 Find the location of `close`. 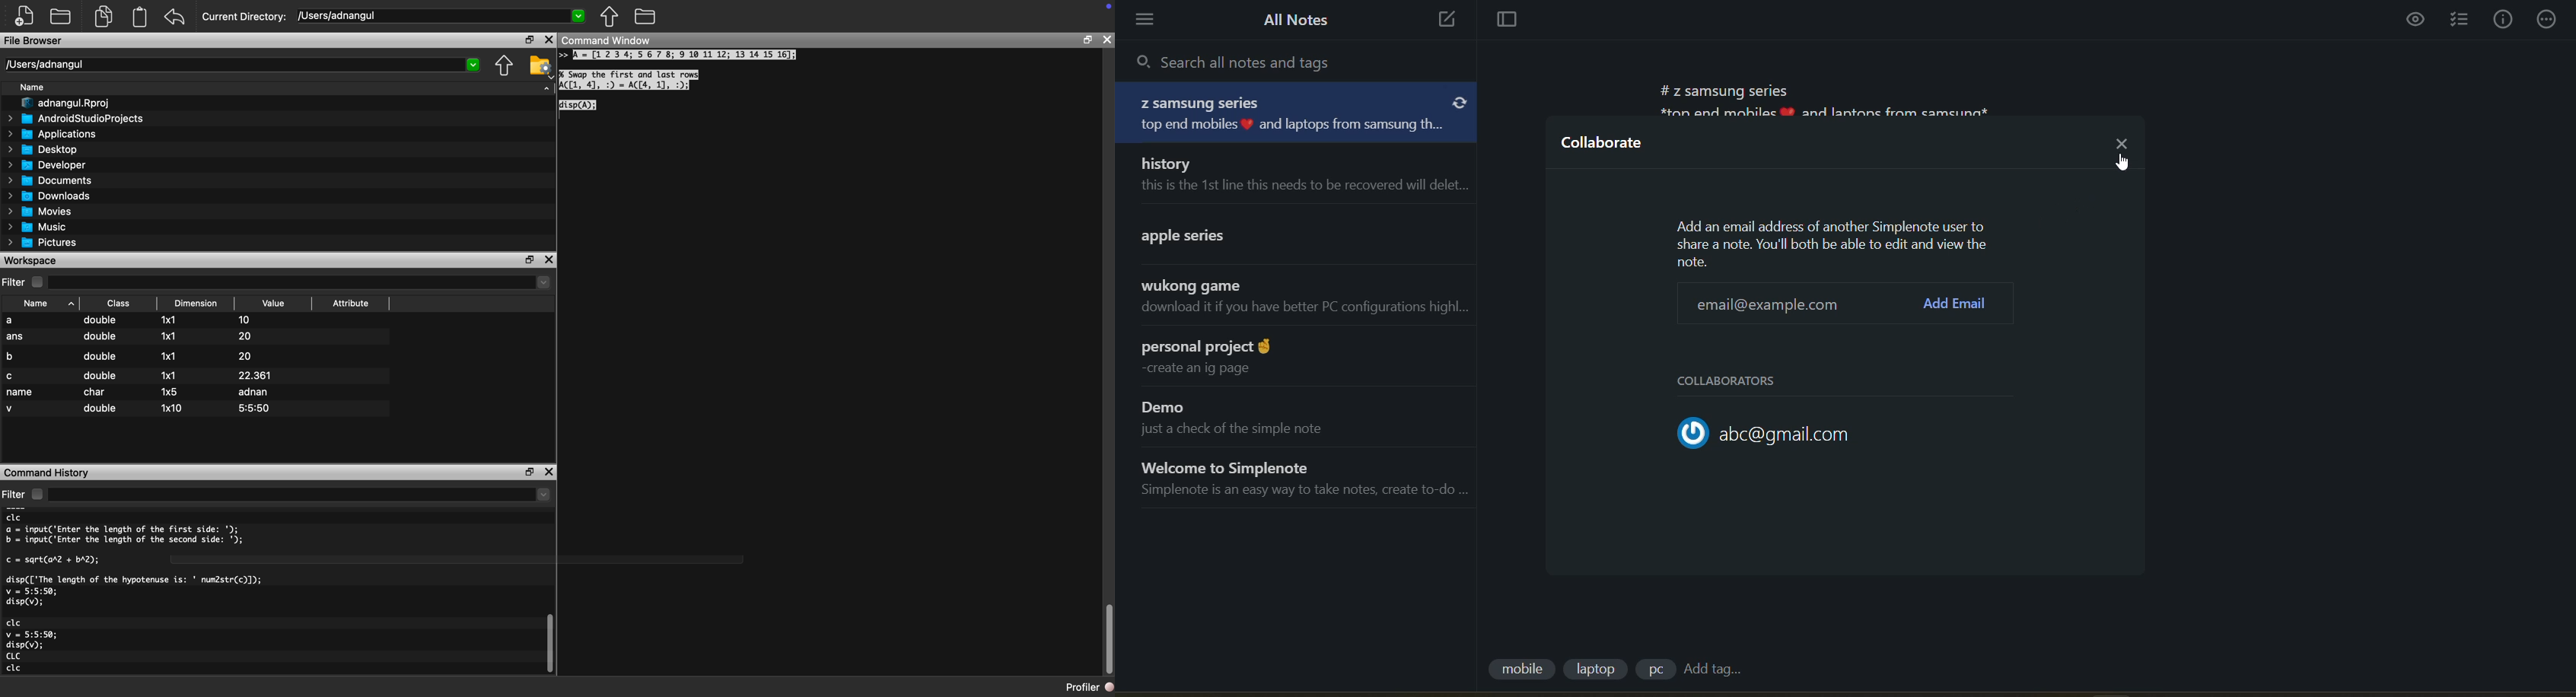

close is located at coordinates (2122, 139).